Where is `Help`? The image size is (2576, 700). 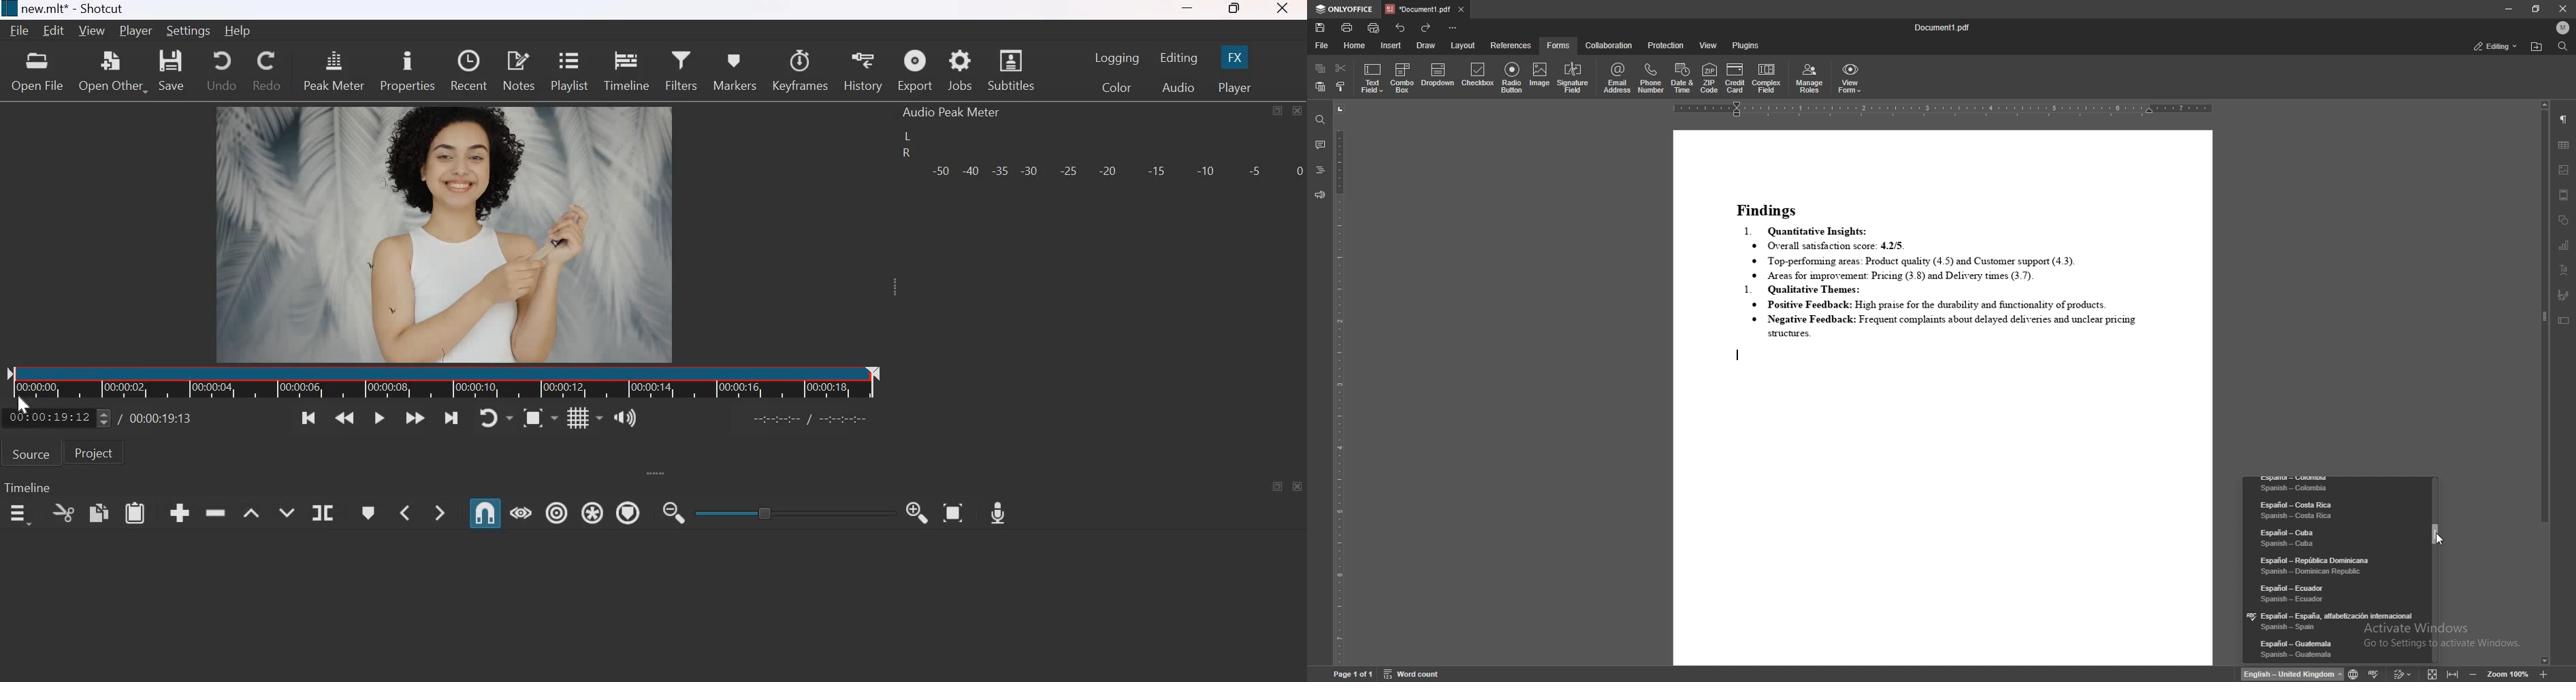 Help is located at coordinates (242, 29).